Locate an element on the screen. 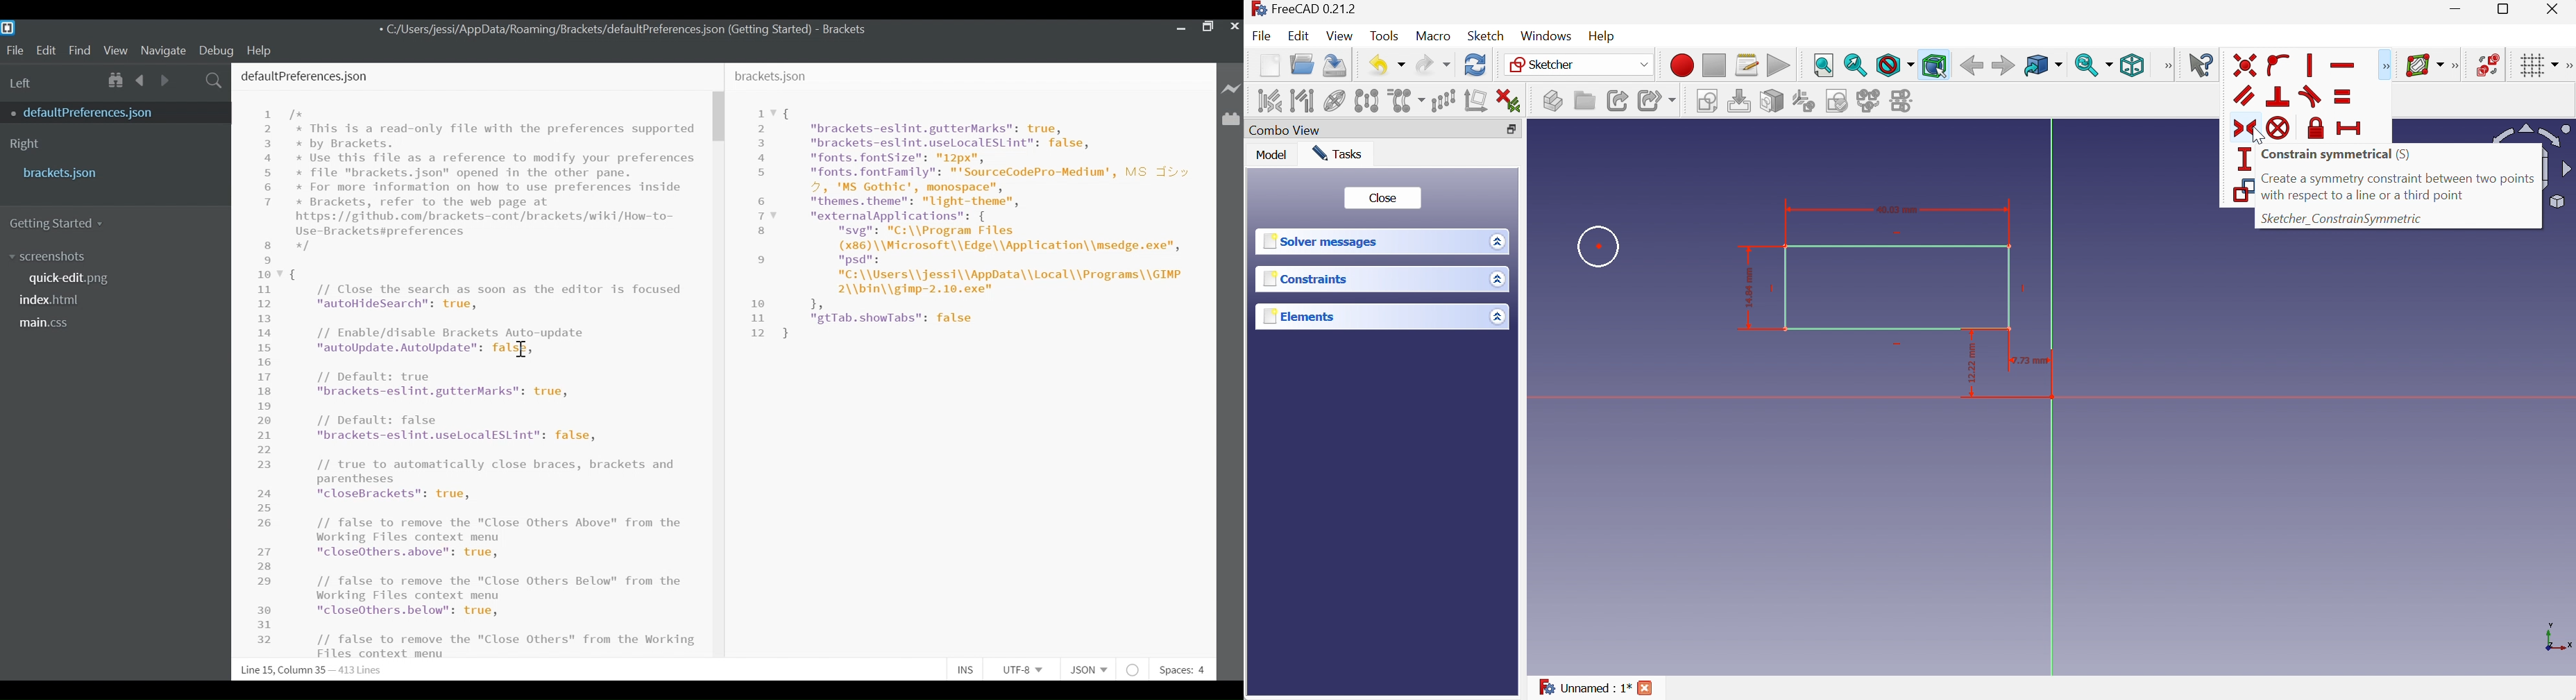 Image resolution: width=2576 pixels, height=700 pixels. Drop down is located at coordinates (1500, 279).